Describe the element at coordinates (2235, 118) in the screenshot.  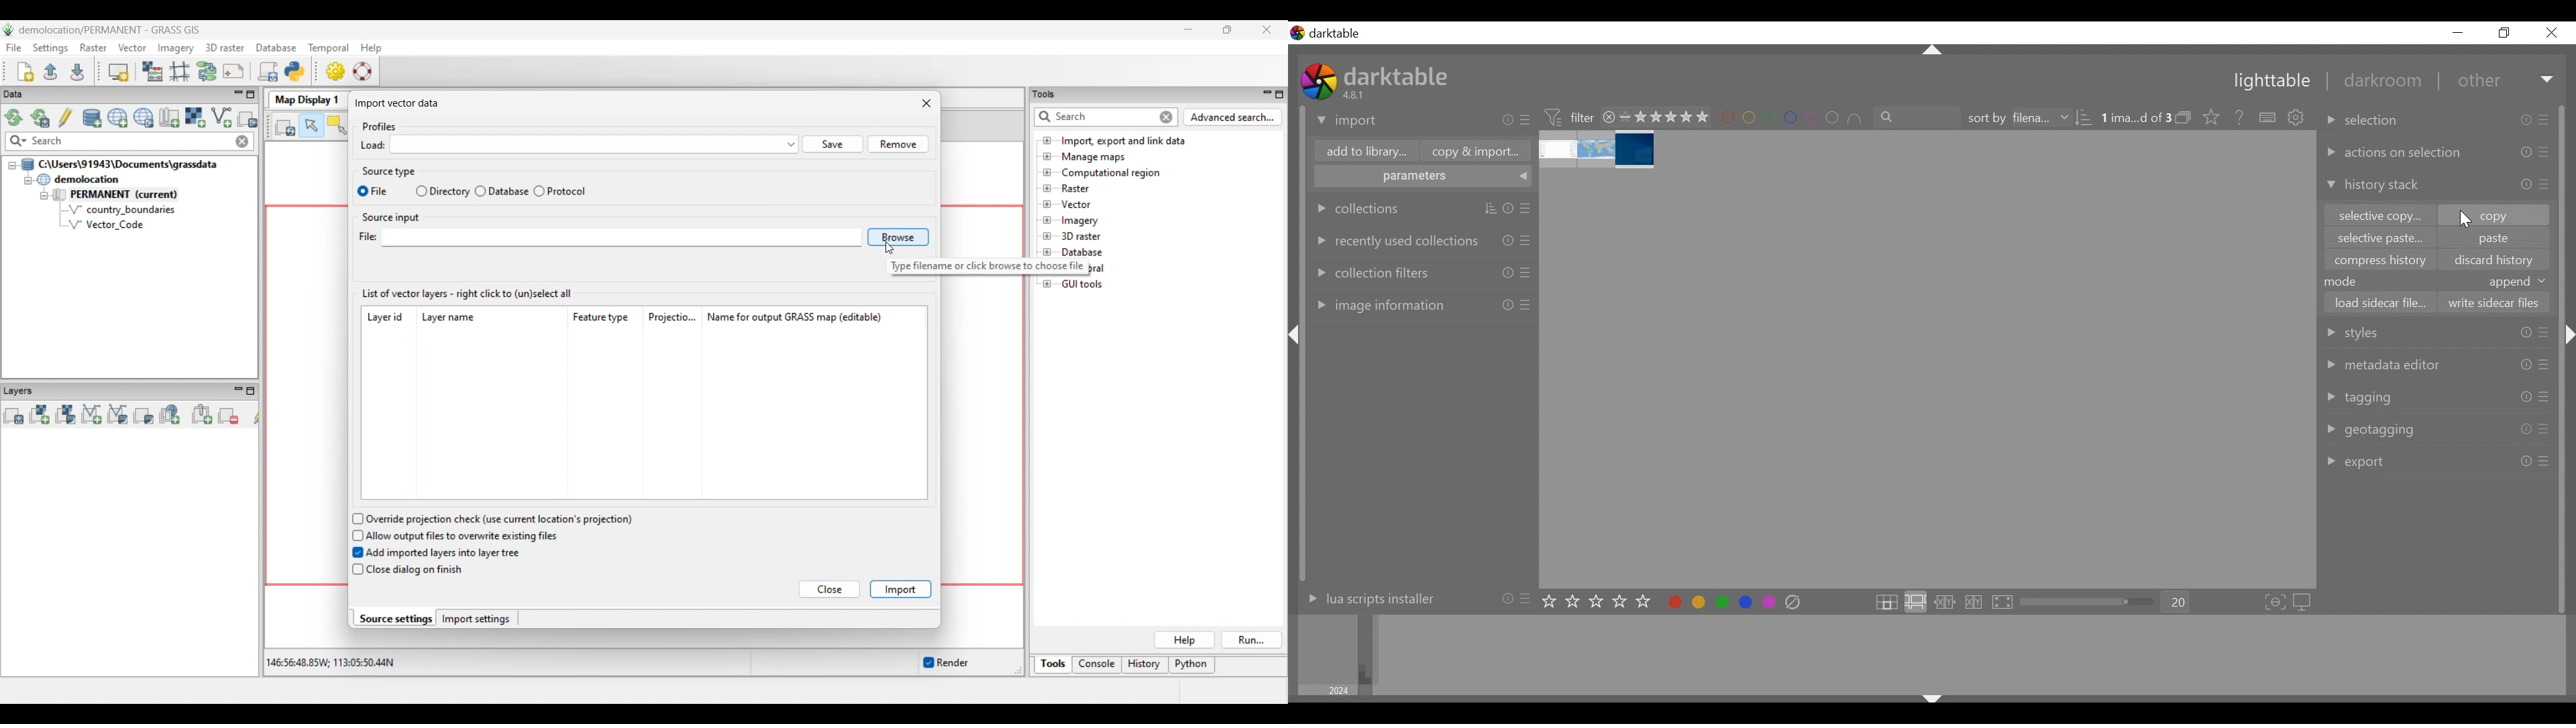
I see `help` at that location.